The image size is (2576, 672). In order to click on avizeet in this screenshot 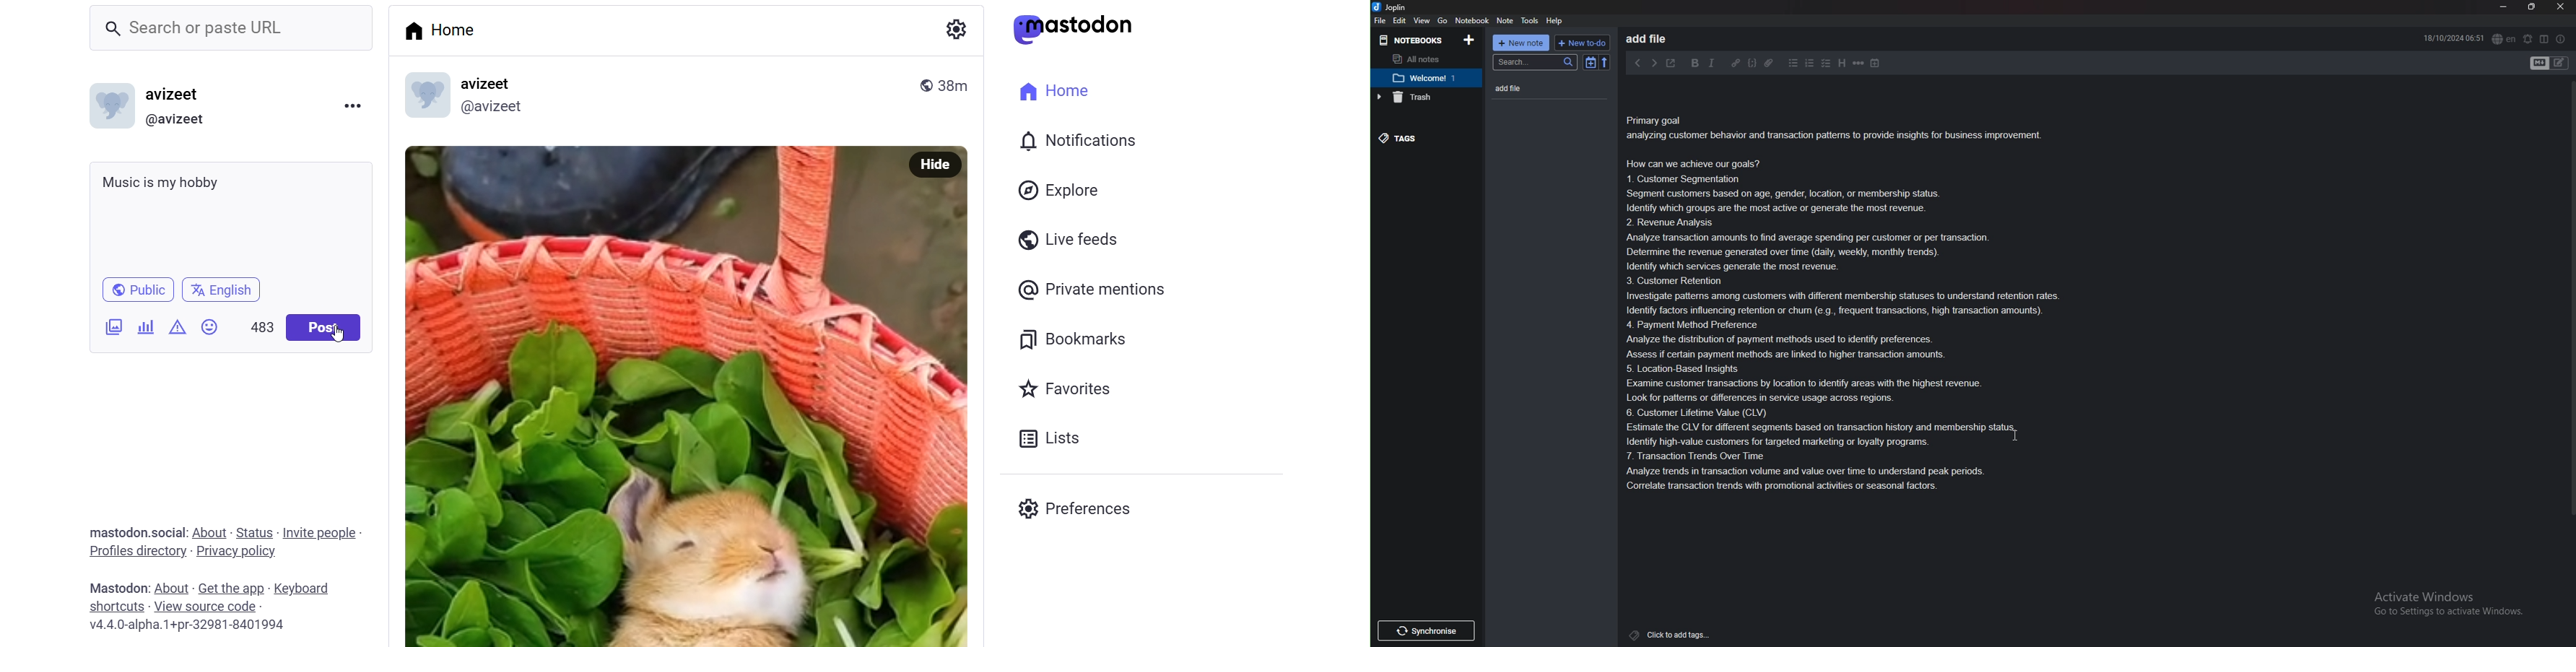, I will do `click(501, 82)`.